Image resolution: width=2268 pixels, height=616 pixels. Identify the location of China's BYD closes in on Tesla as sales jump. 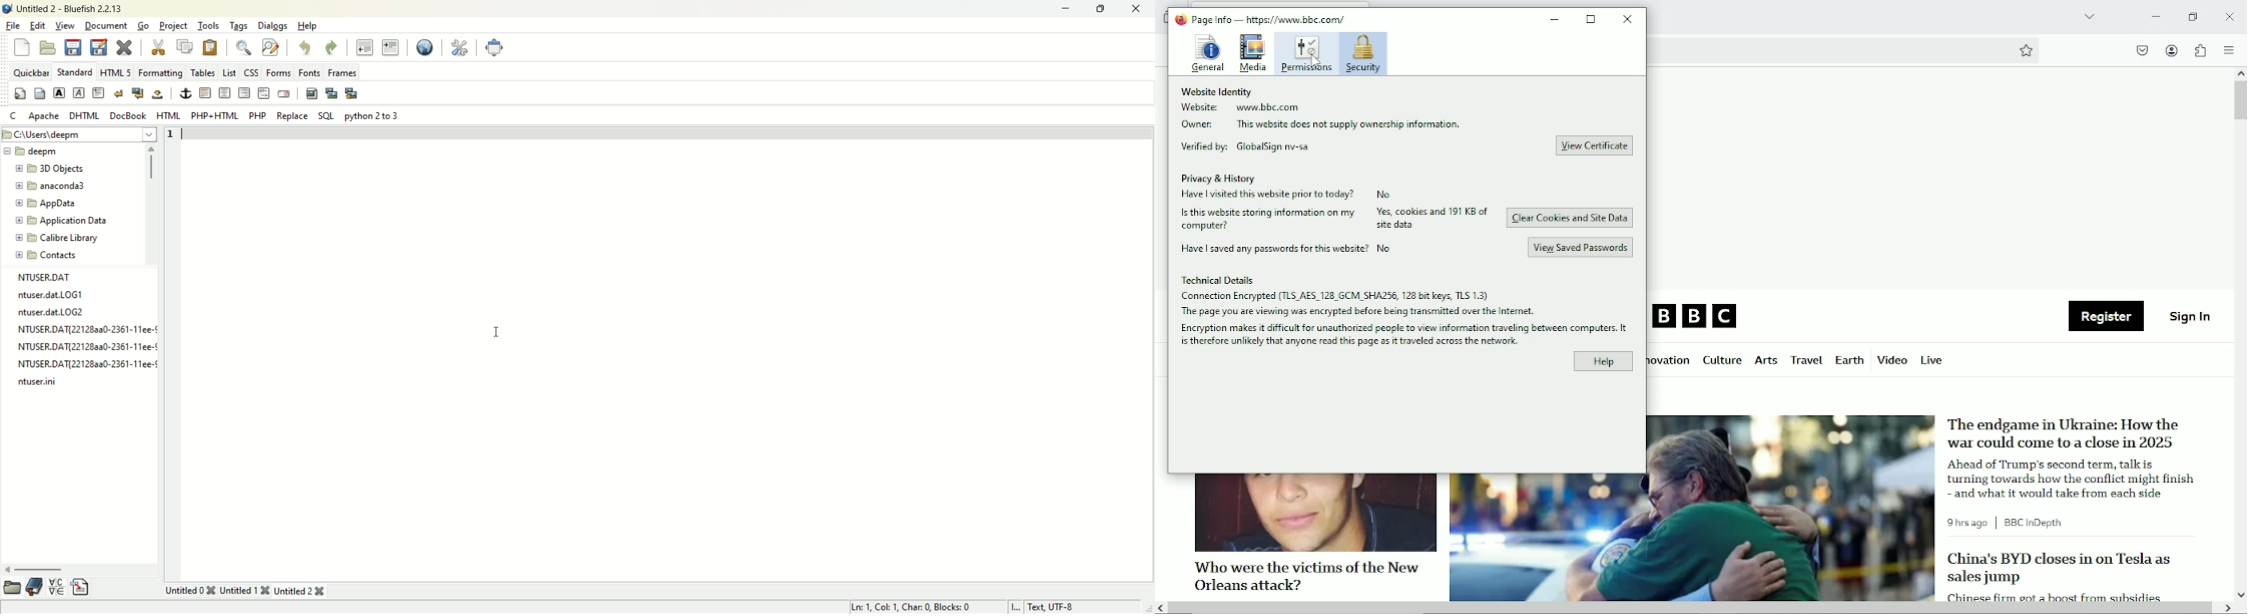
(2059, 568).